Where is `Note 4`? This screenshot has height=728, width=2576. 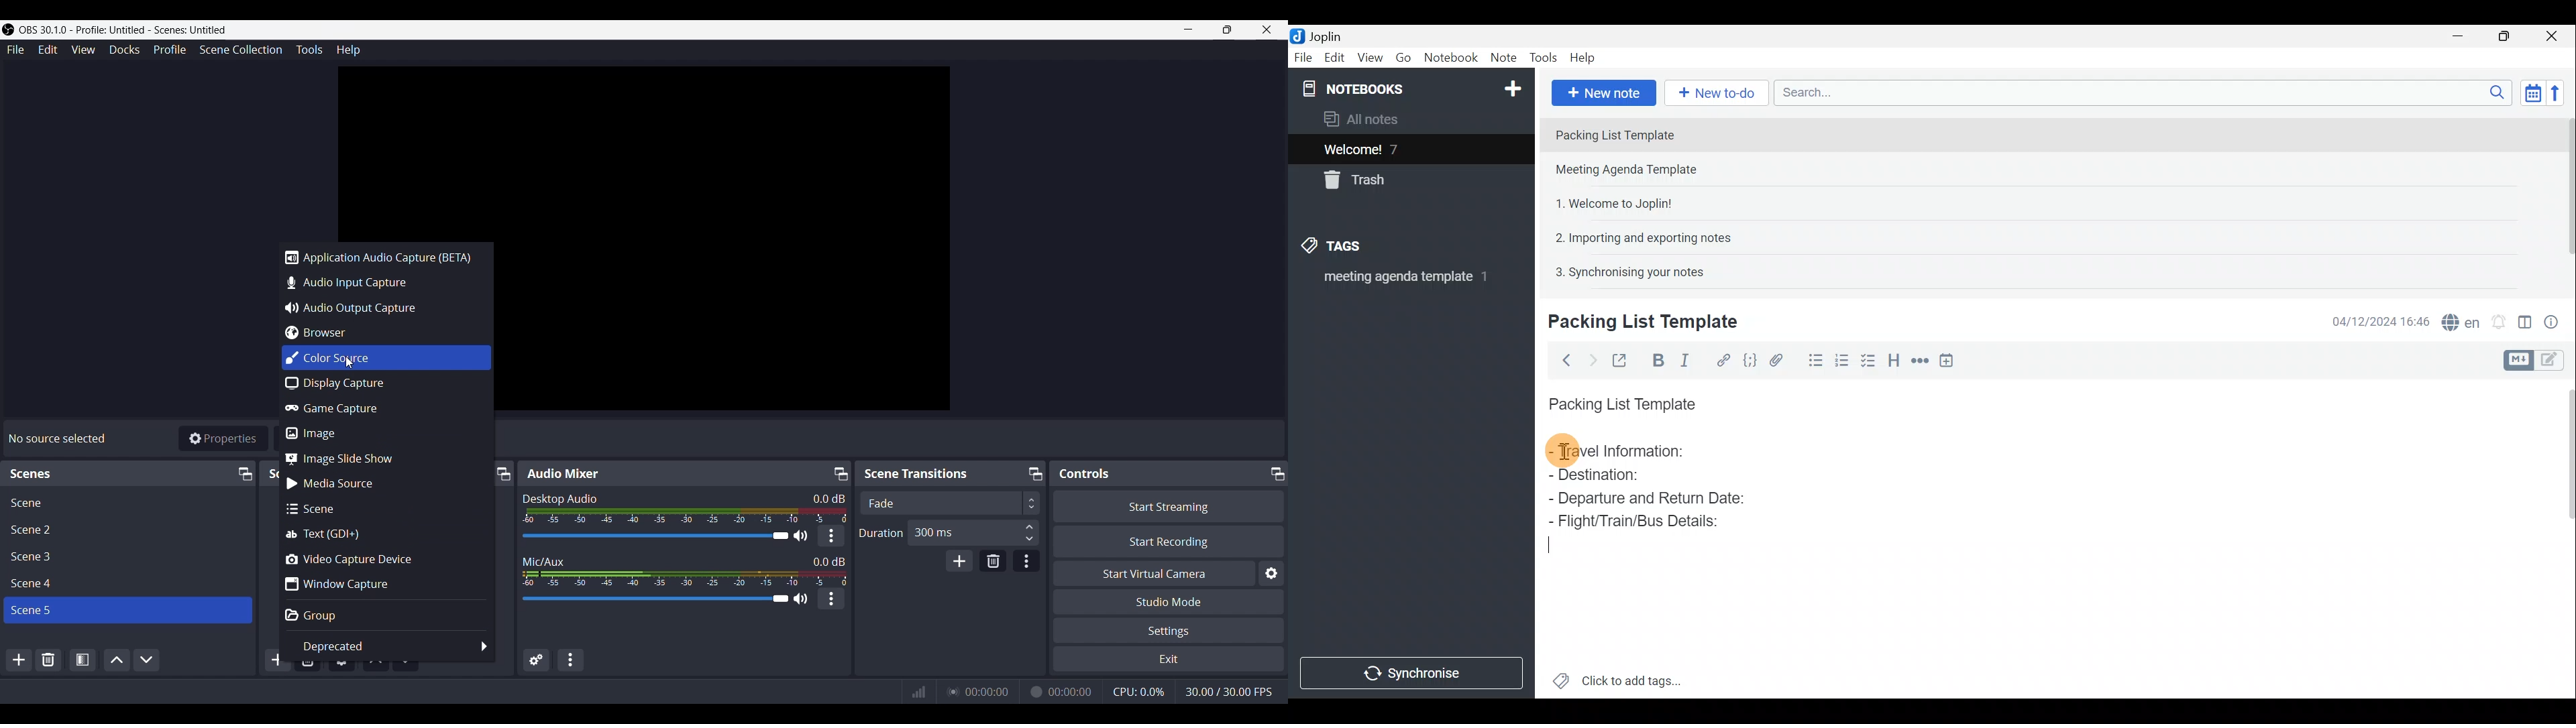 Note 4 is located at coordinates (1636, 235).